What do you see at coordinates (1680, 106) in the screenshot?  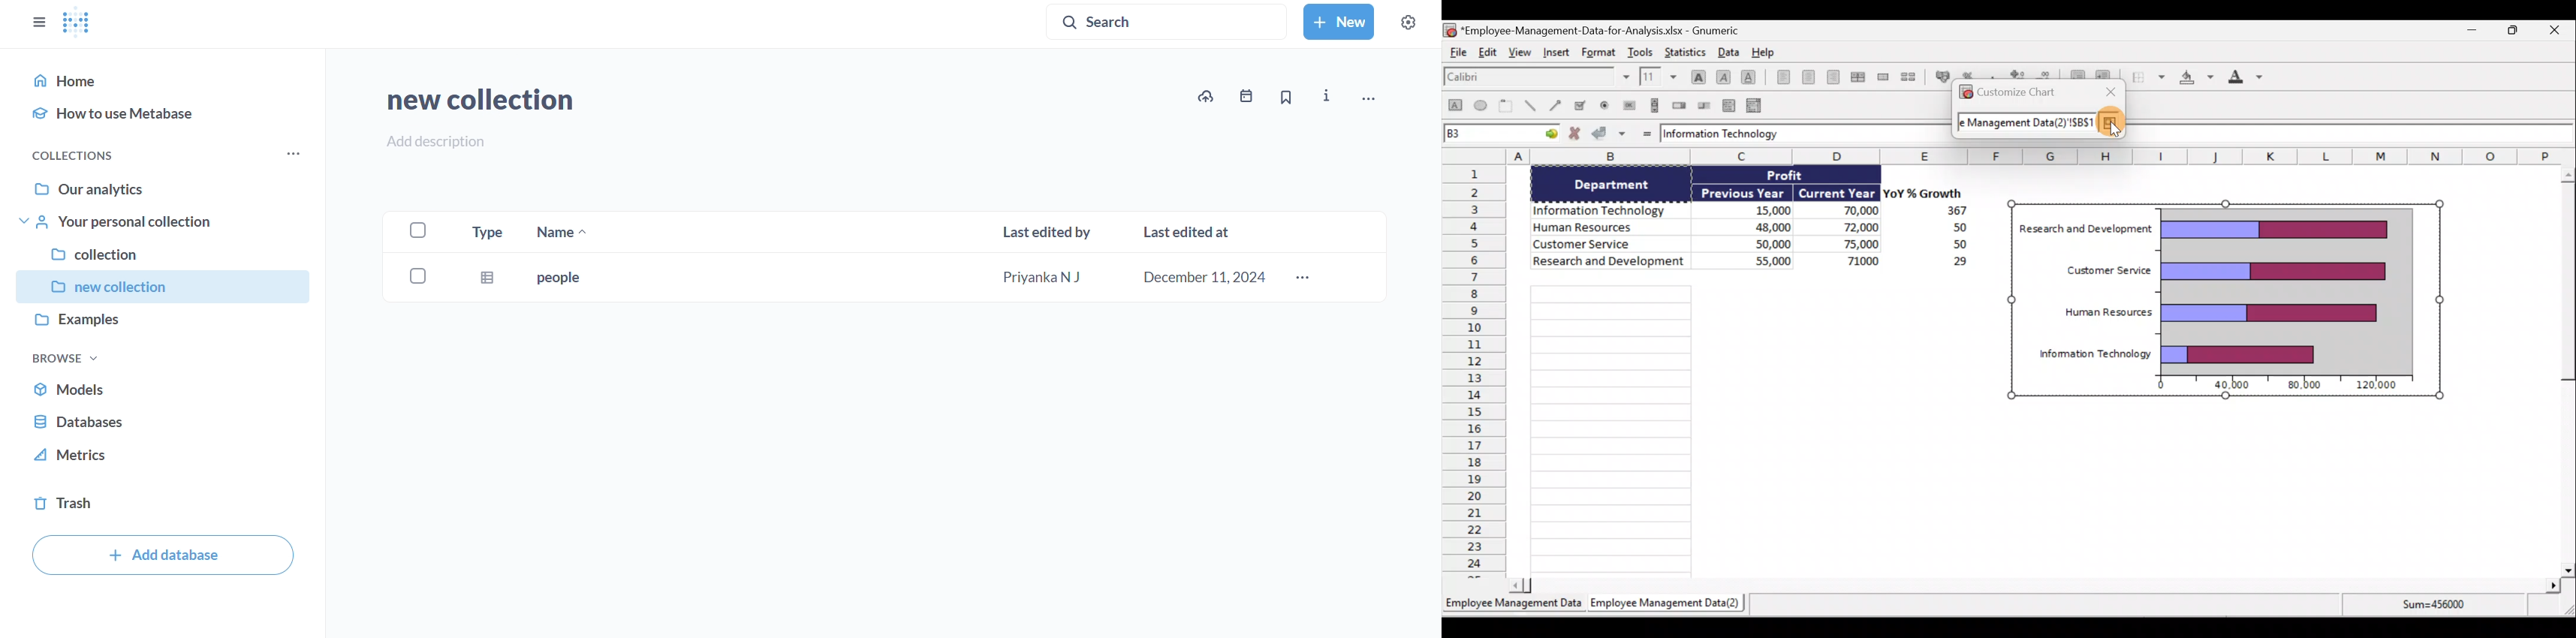 I see `Create a spin button` at bounding box center [1680, 106].